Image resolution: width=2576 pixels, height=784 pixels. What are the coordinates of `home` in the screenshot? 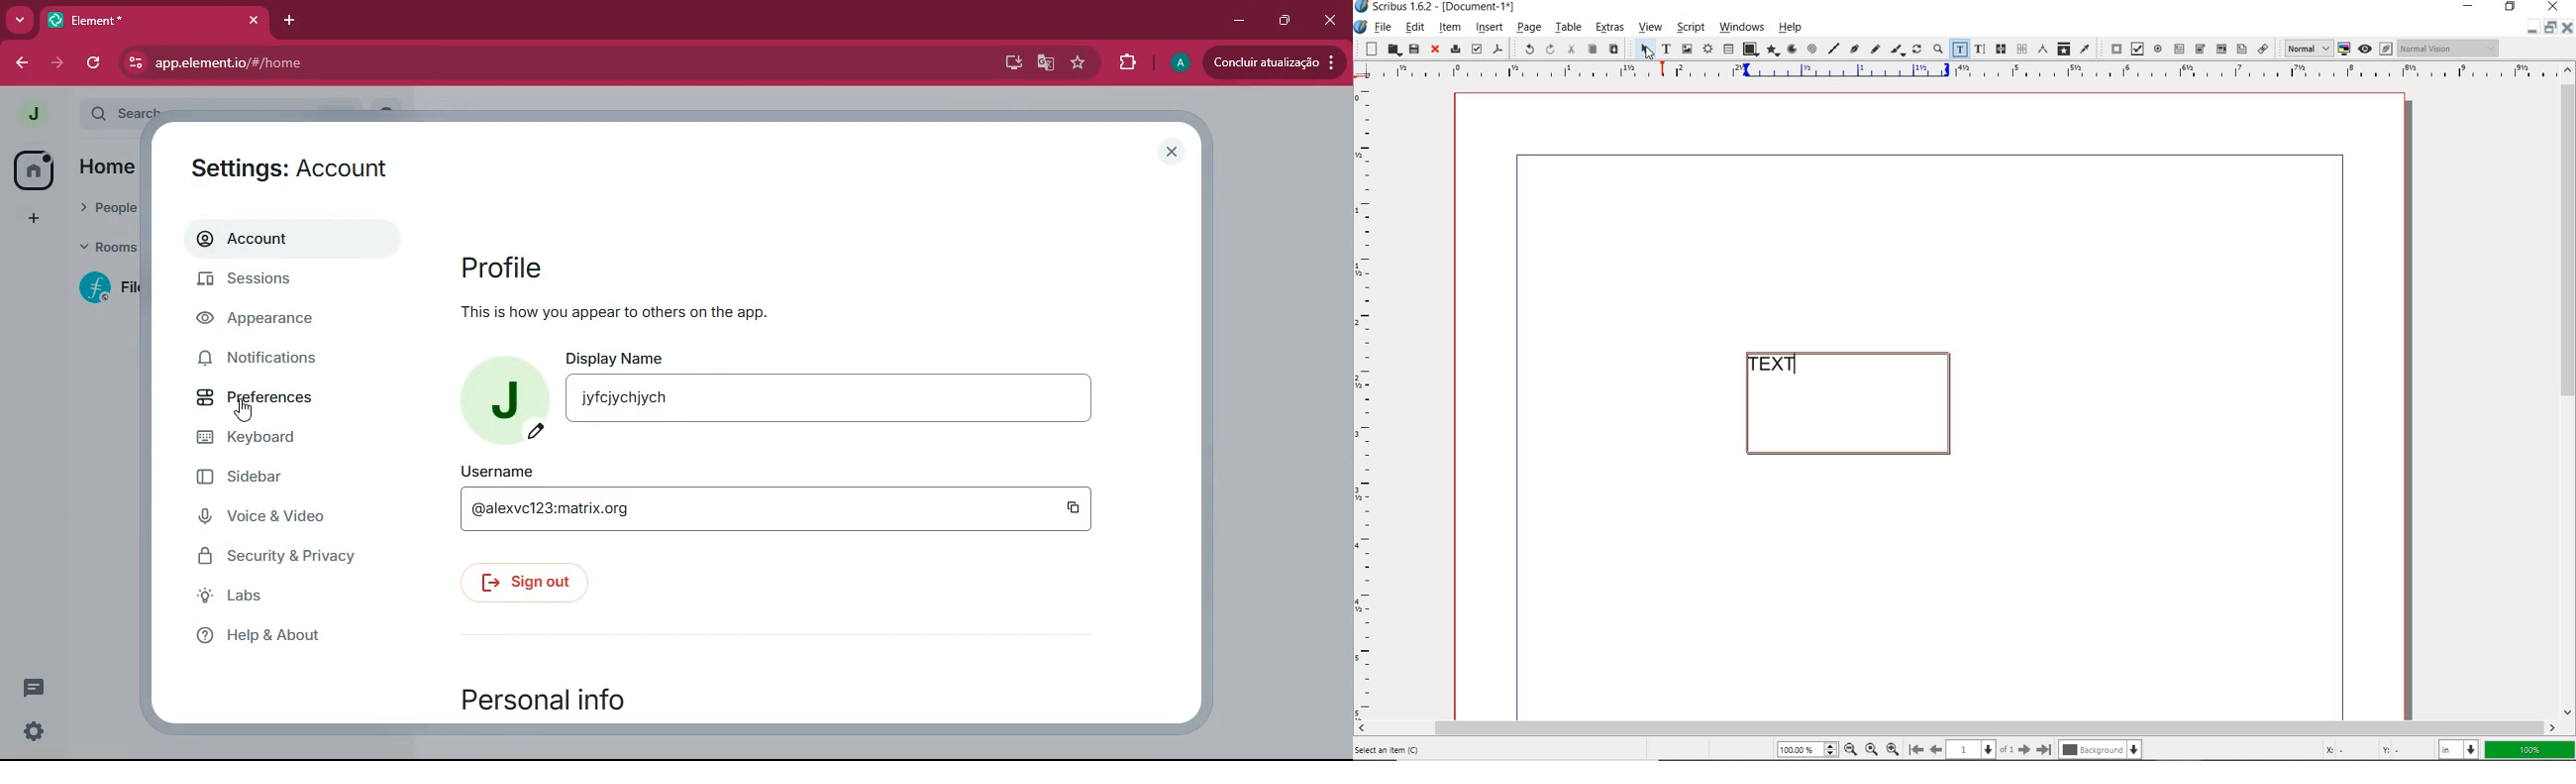 It's located at (106, 169).